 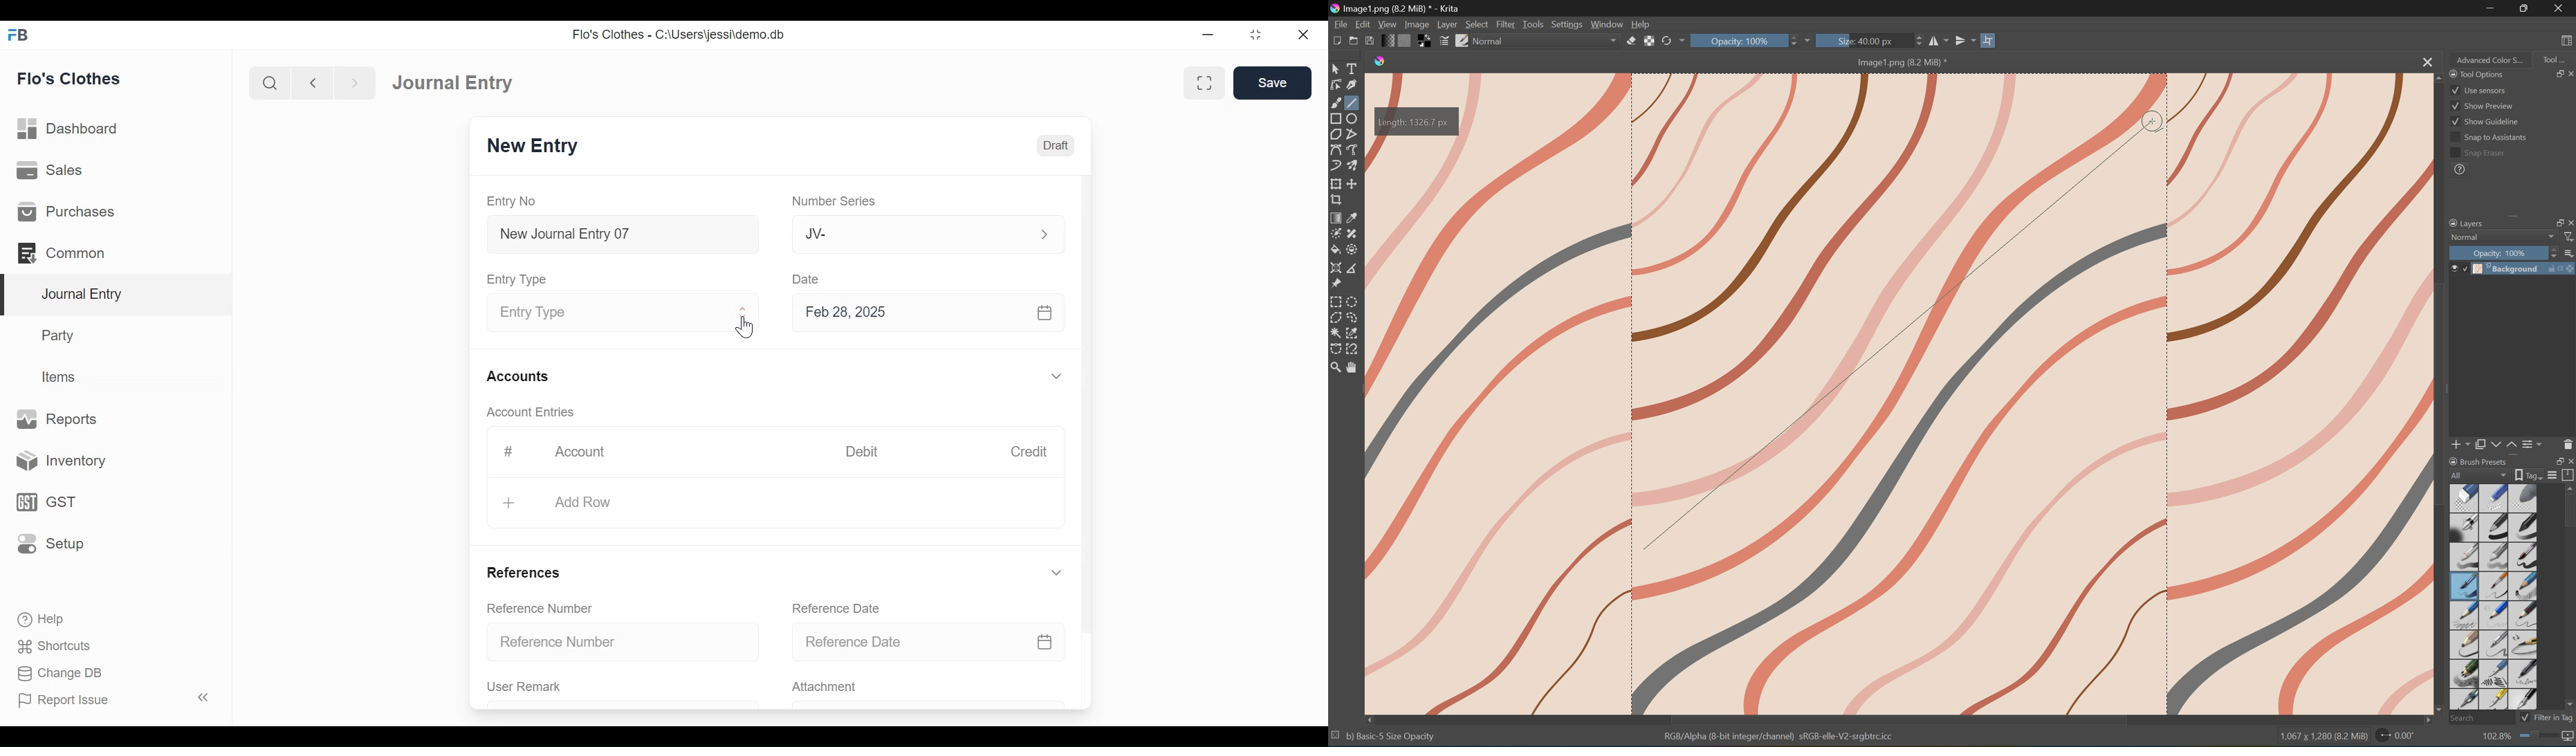 I want to click on Fill patterns, so click(x=1407, y=41).